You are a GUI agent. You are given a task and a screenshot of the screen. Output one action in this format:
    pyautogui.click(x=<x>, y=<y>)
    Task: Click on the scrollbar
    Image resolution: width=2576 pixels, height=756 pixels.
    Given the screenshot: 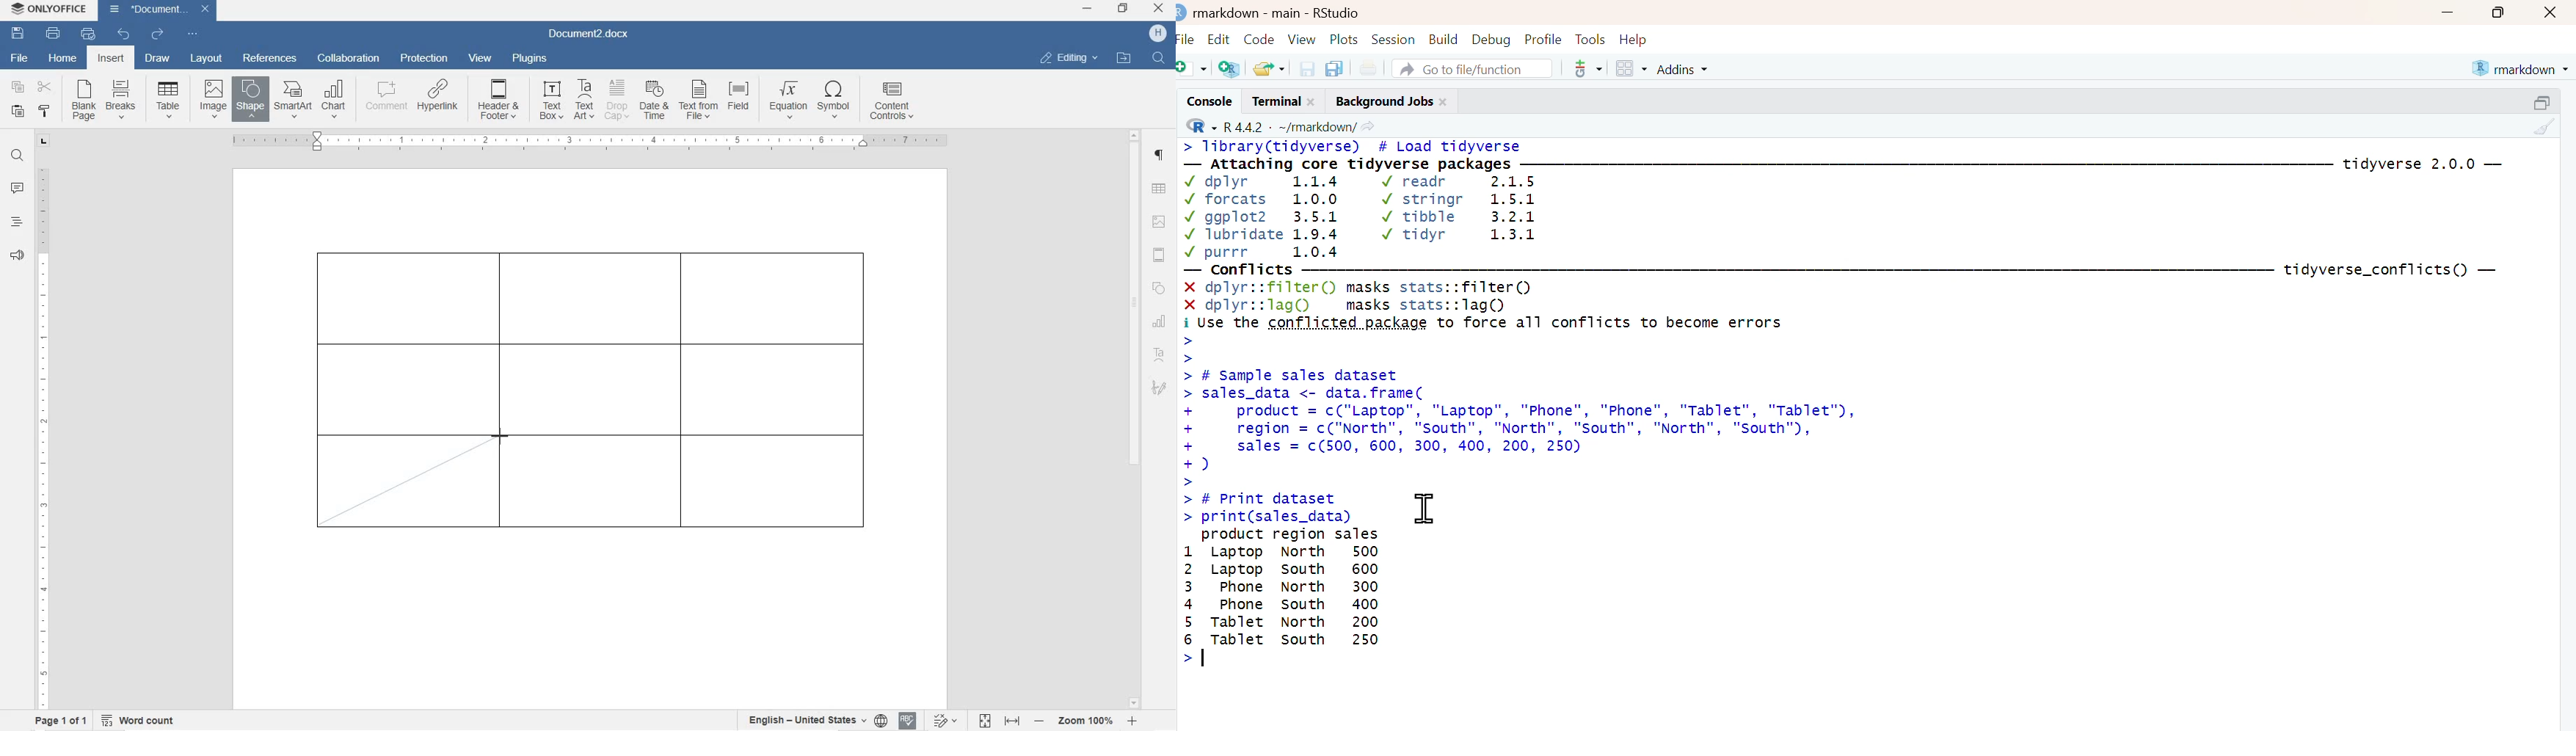 What is the action you would take?
    pyautogui.click(x=1135, y=418)
    